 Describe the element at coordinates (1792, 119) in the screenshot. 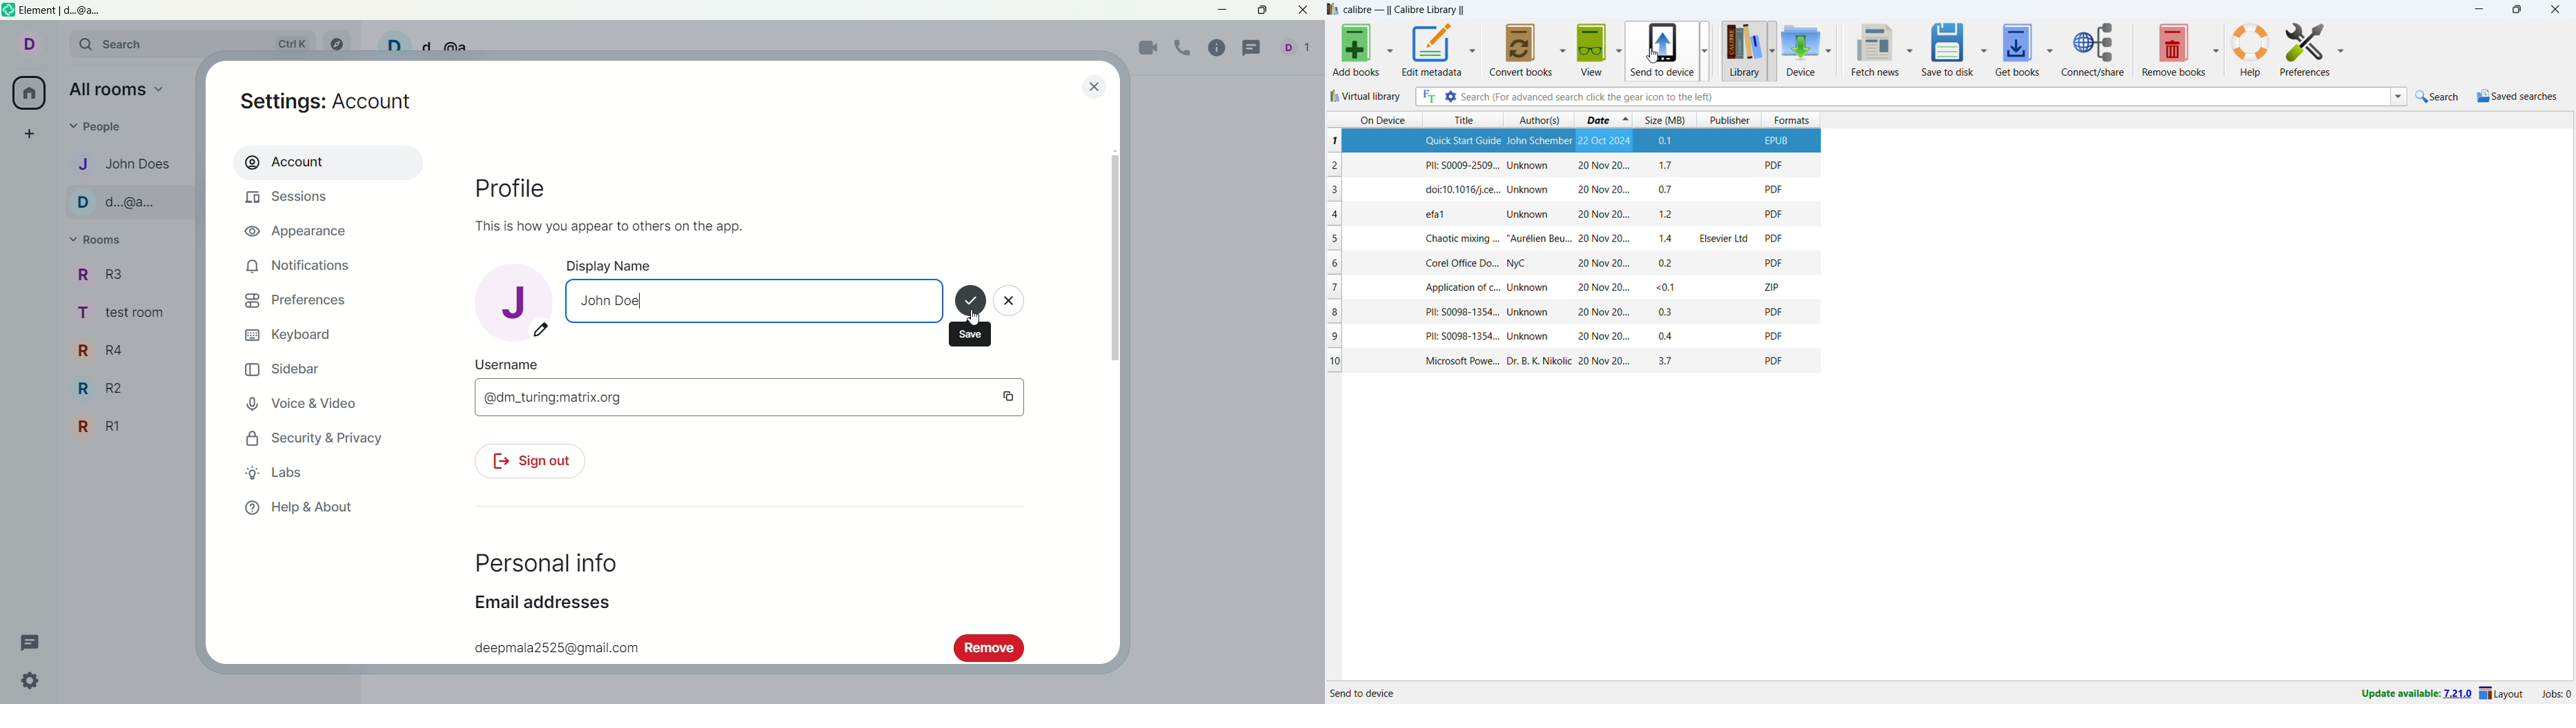

I see `sort by formats` at that location.